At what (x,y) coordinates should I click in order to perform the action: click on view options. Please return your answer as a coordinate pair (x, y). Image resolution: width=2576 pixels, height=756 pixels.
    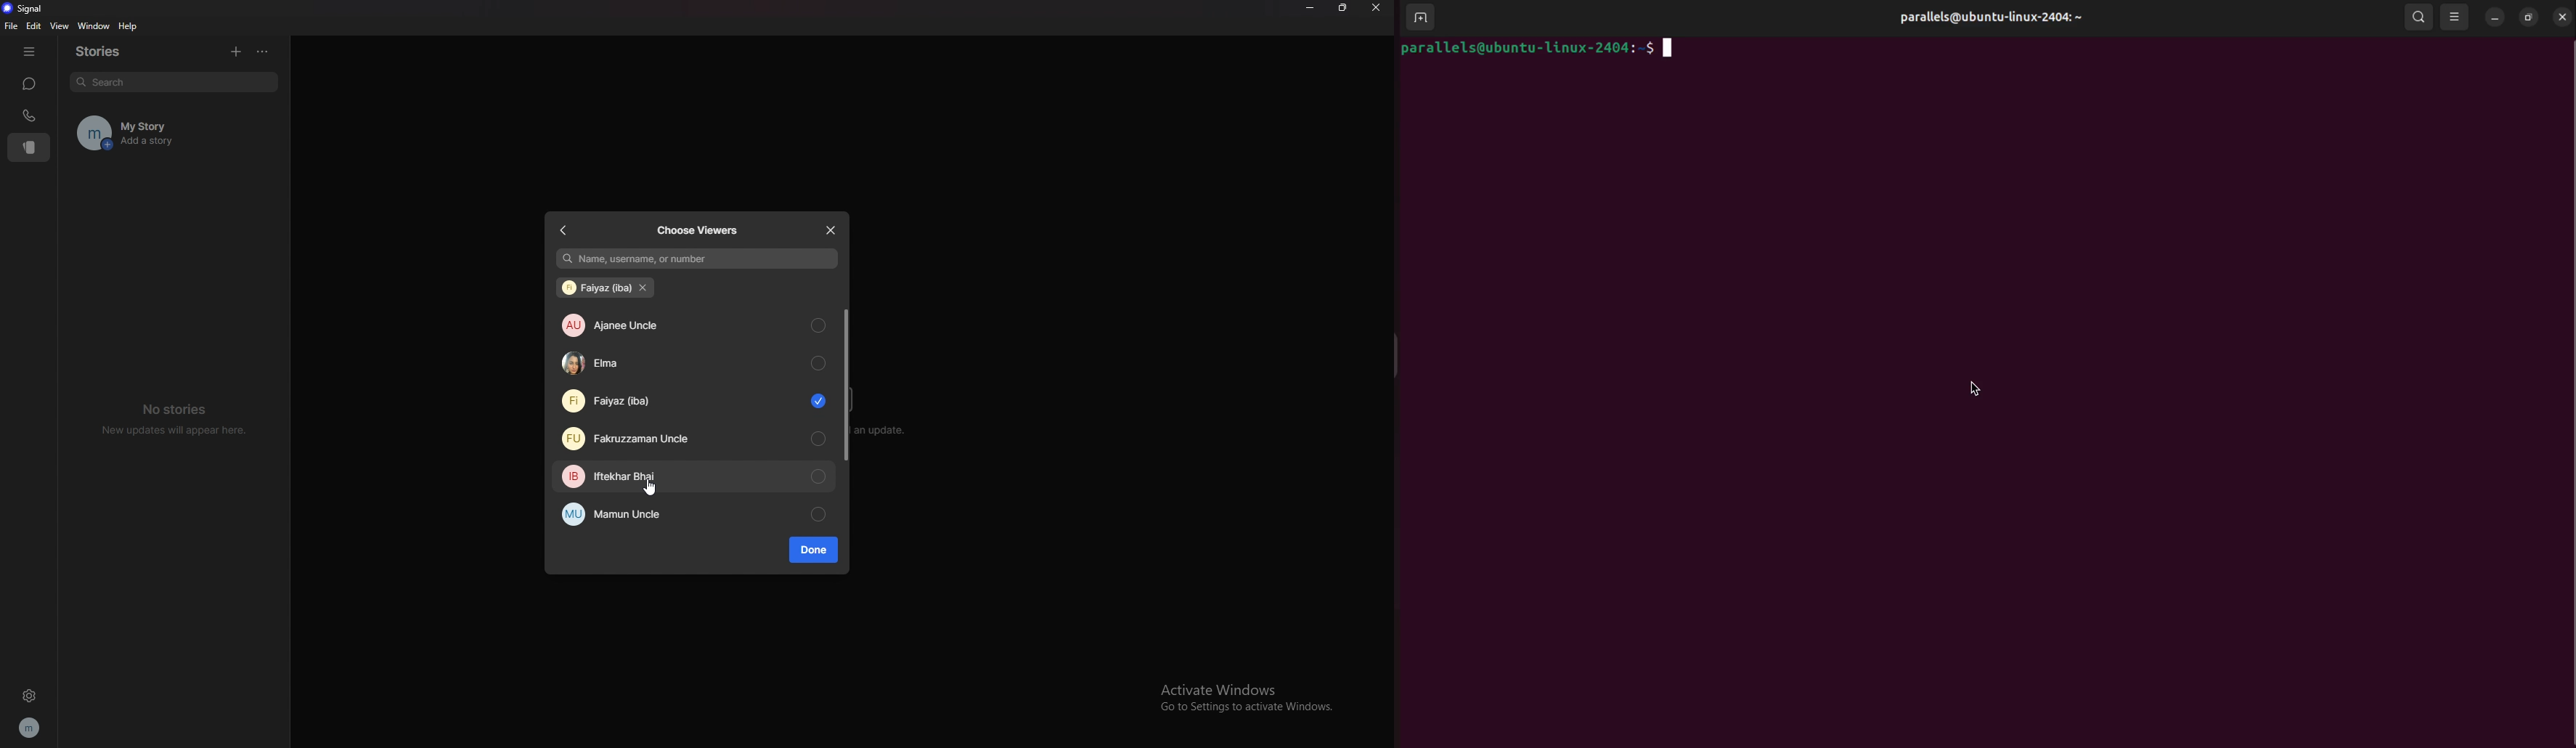
    Looking at the image, I should click on (2455, 17).